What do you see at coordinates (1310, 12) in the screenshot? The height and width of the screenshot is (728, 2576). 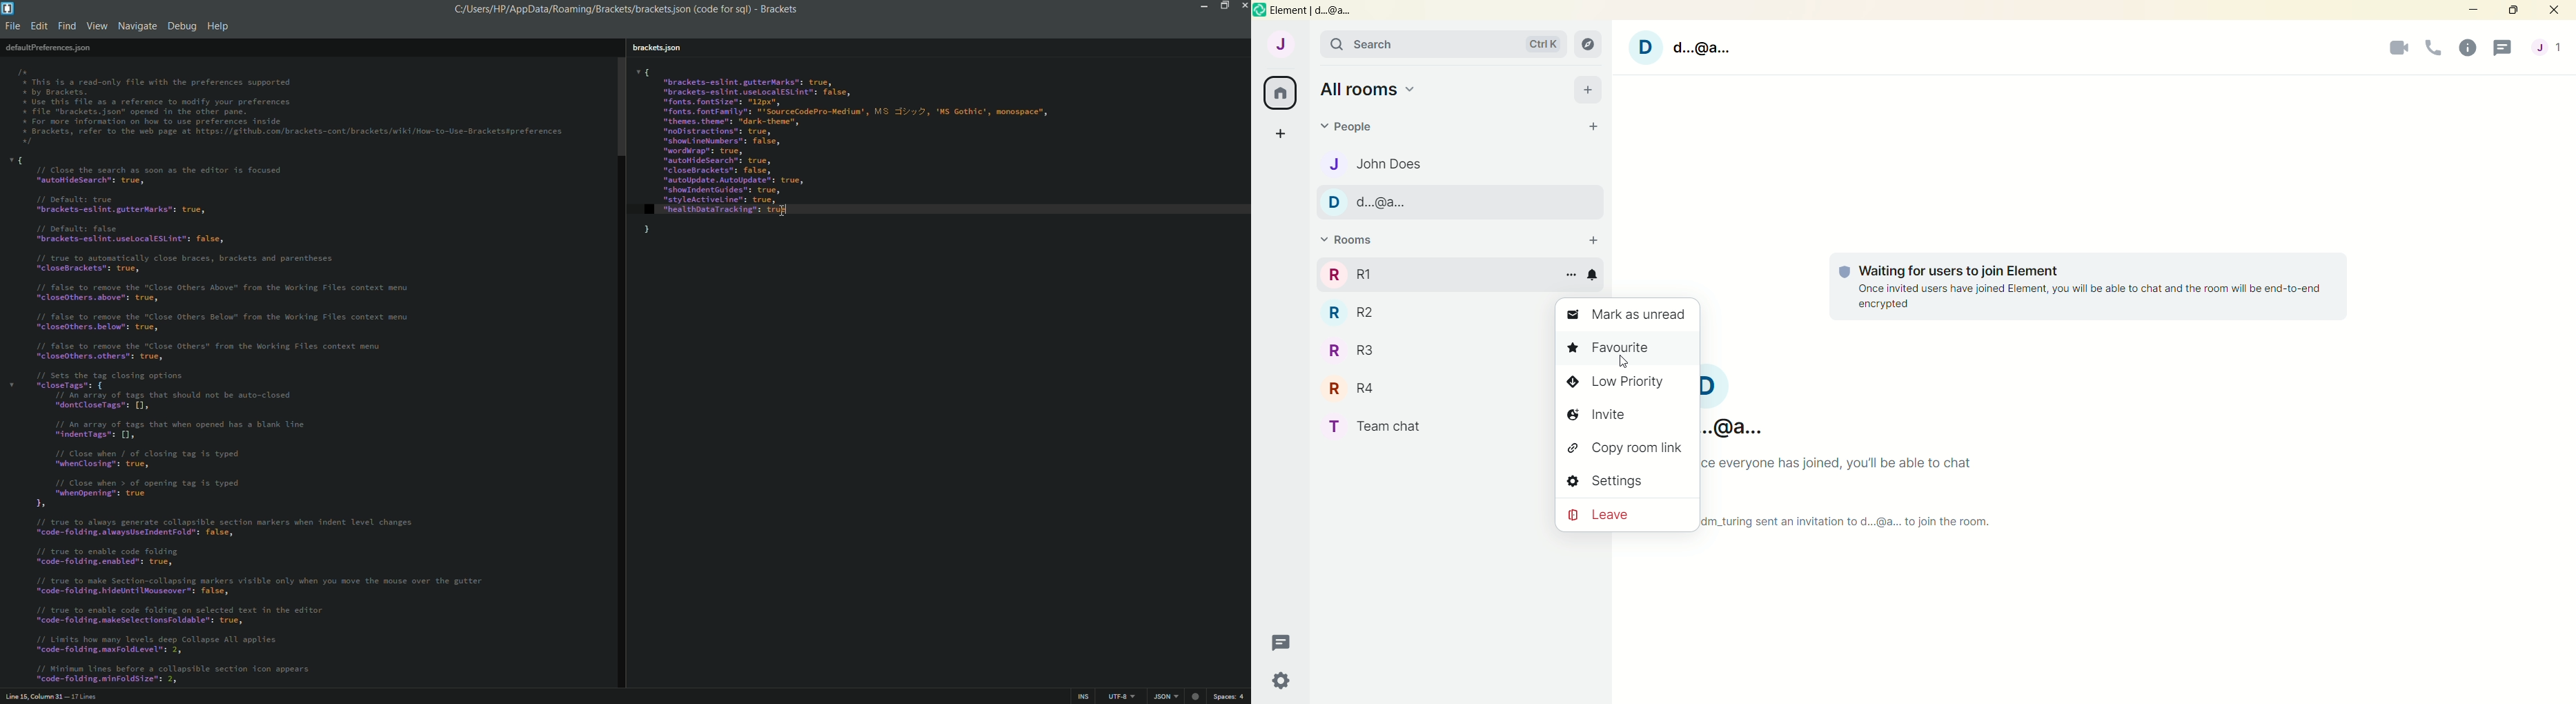 I see `Element | d...@a...` at bounding box center [1310, 12].